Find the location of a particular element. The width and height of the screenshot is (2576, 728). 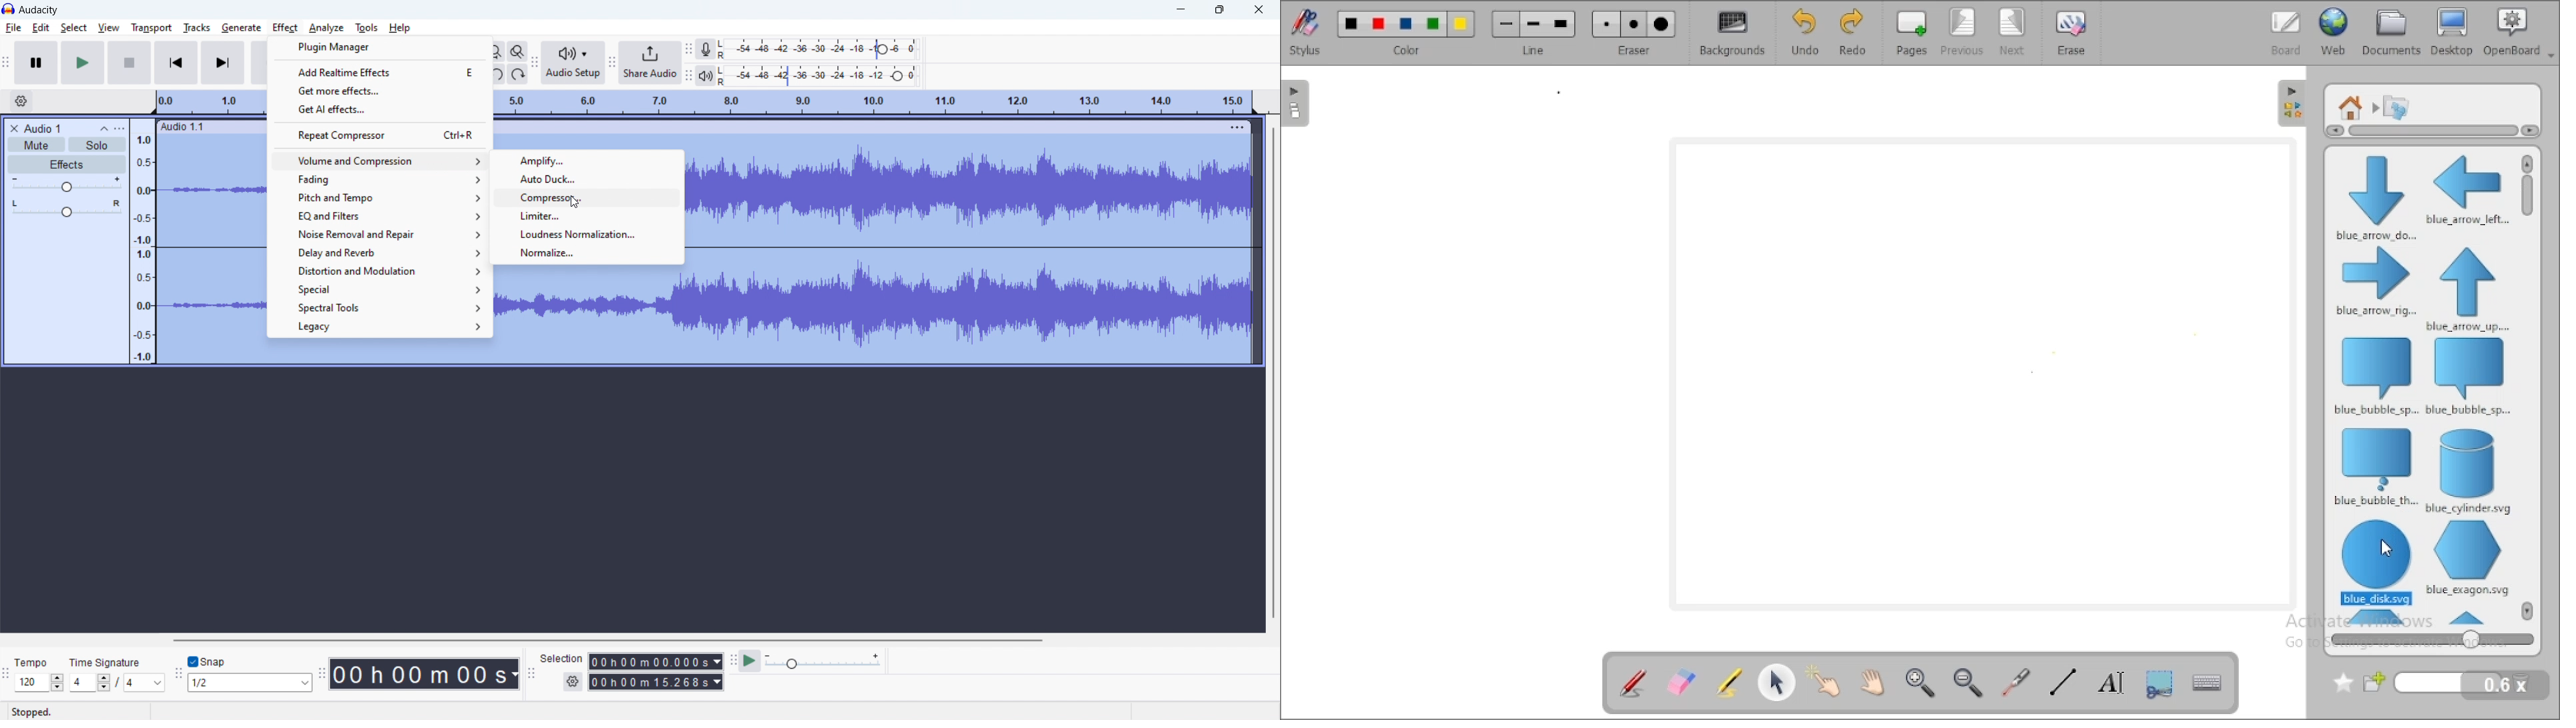

redo is located at coordinates (1851, 33).